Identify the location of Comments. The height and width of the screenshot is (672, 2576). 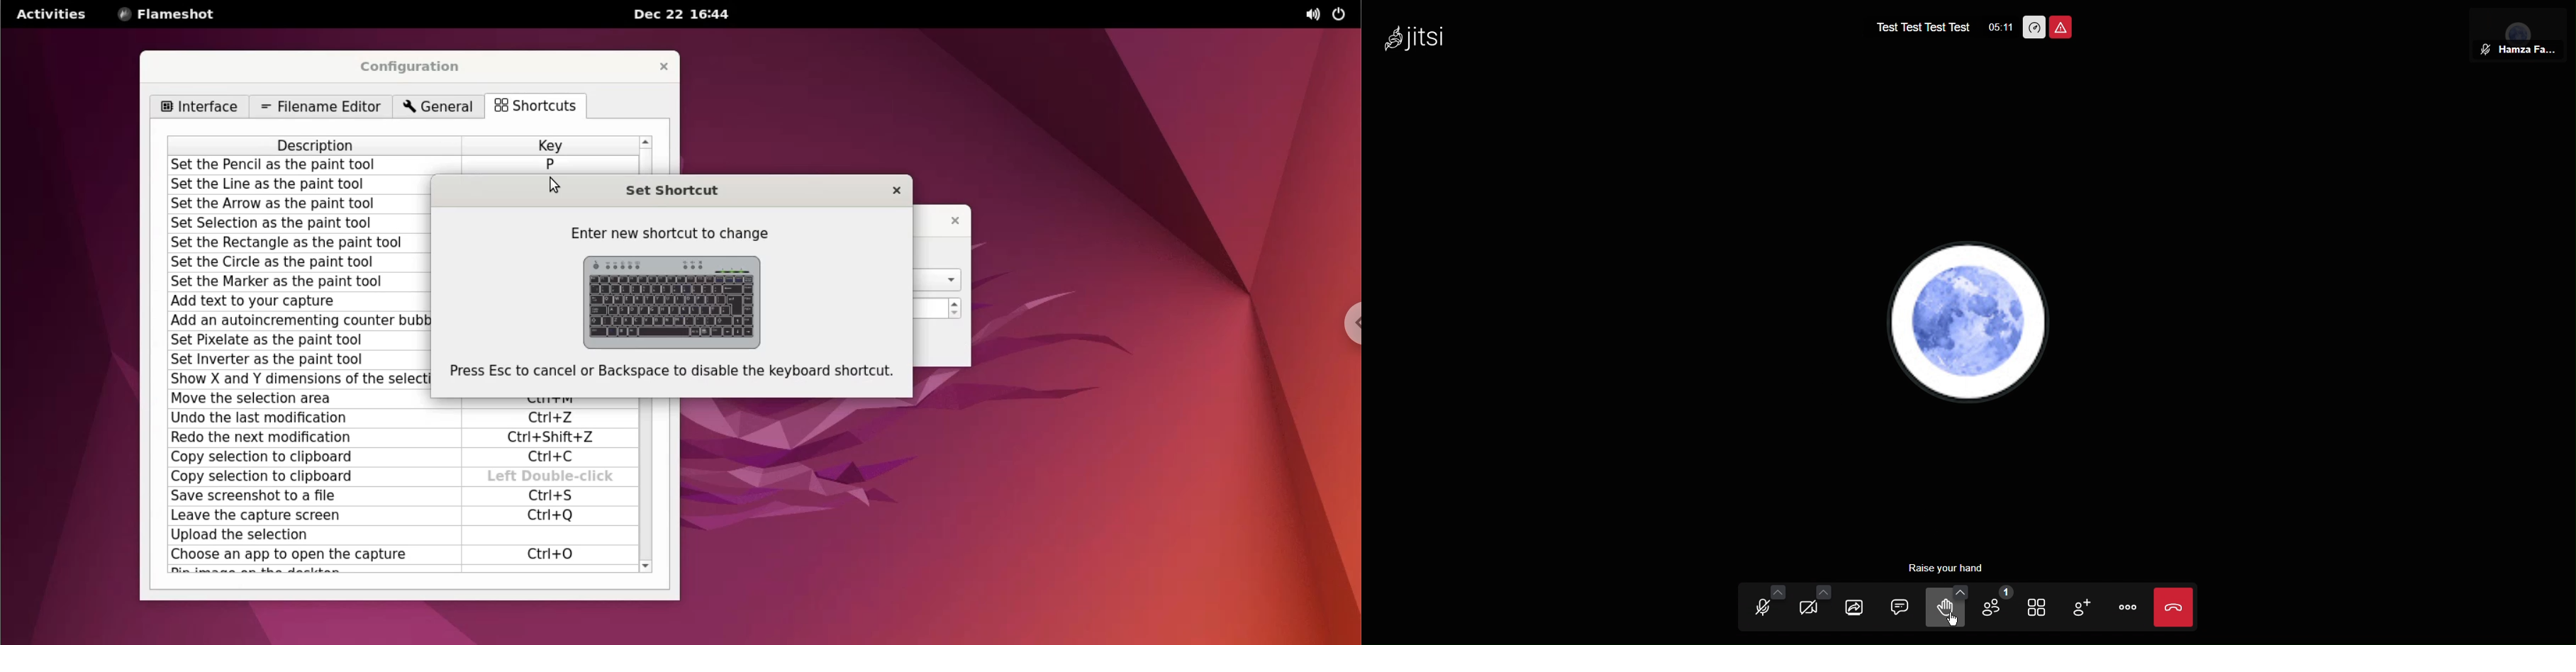
(1903, 605).